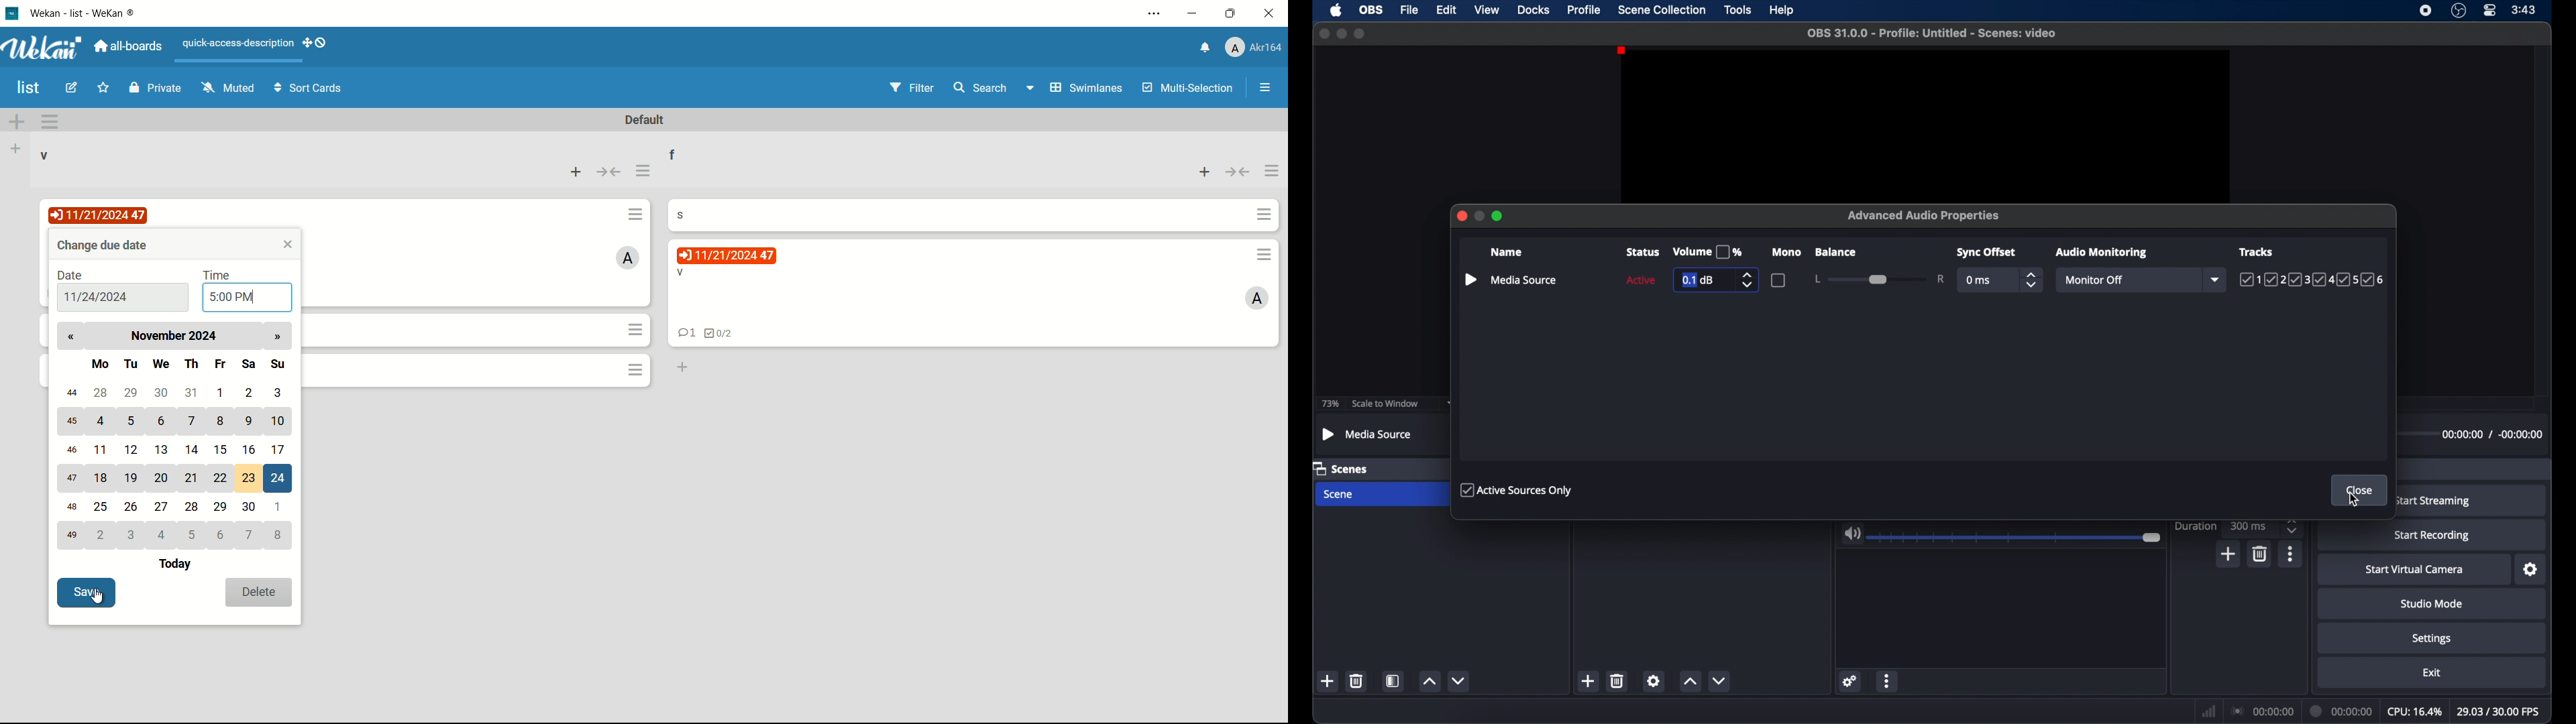 Image resolution: width=2576 pixels, height=728 pixels. What do you see at coordinates (195, 535) in the screenshot?
I see `5` at bounding box center [195, 535].